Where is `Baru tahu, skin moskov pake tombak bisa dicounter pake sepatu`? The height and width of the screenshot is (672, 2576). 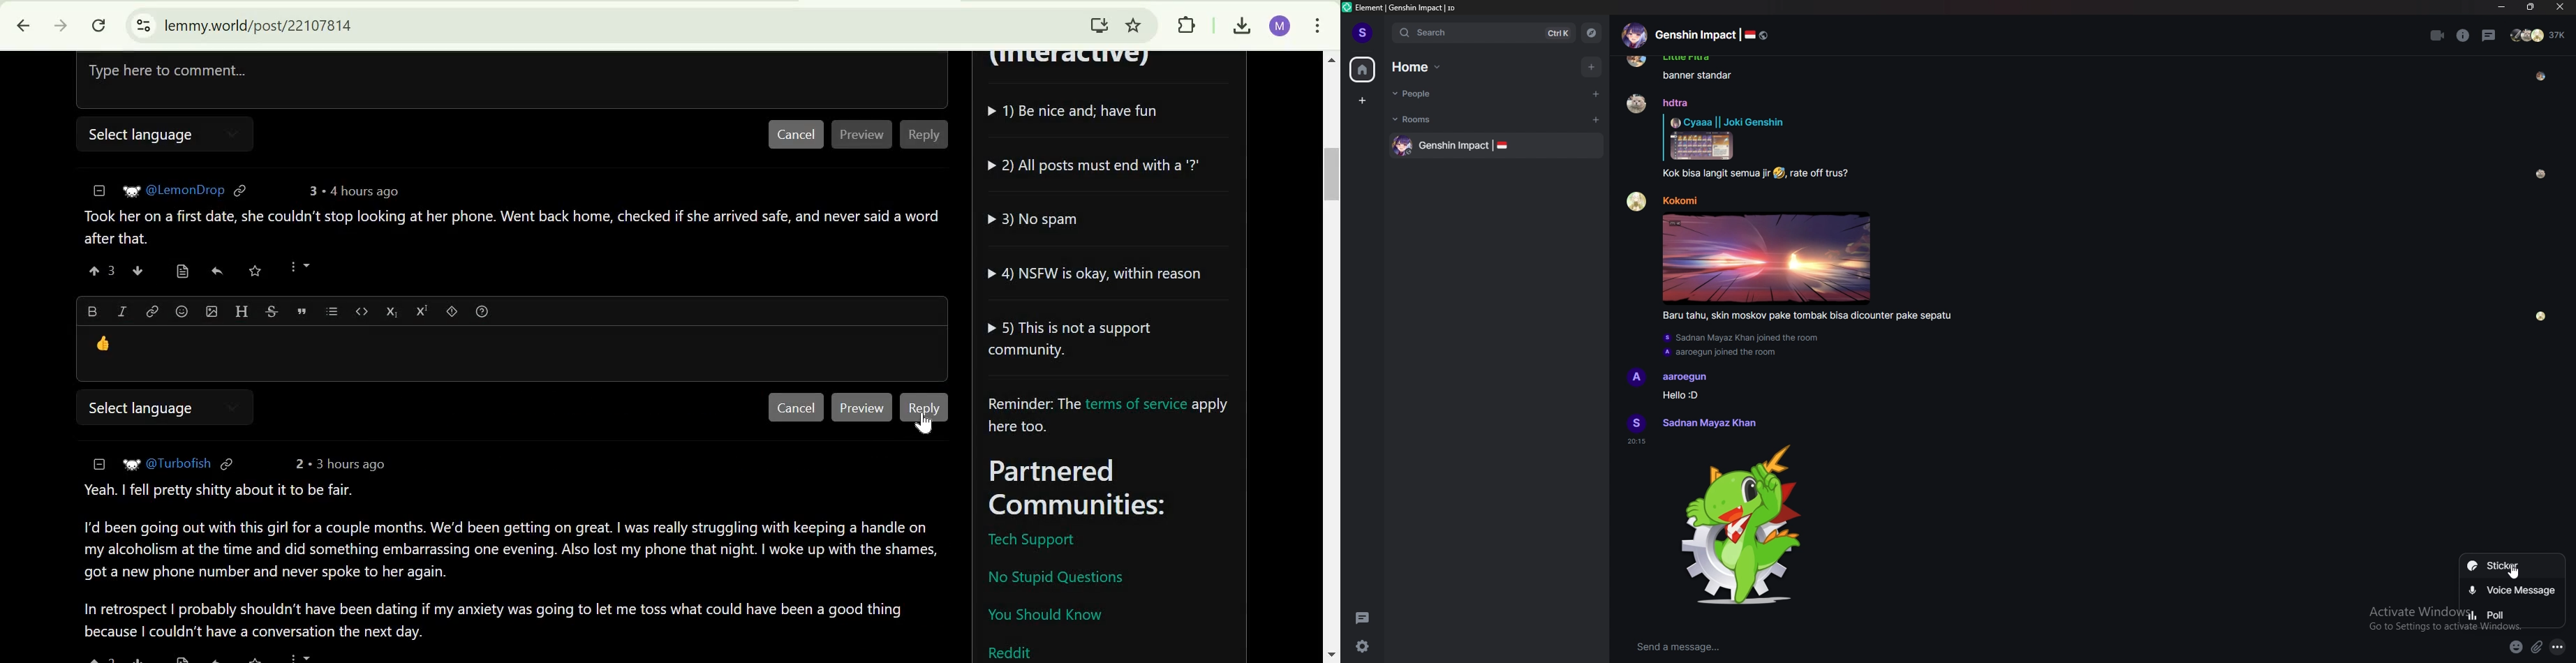 Baru tahu, skin moskov pake tombak bisa dicounter pake sepatu is located at coordinates (1807, 316).